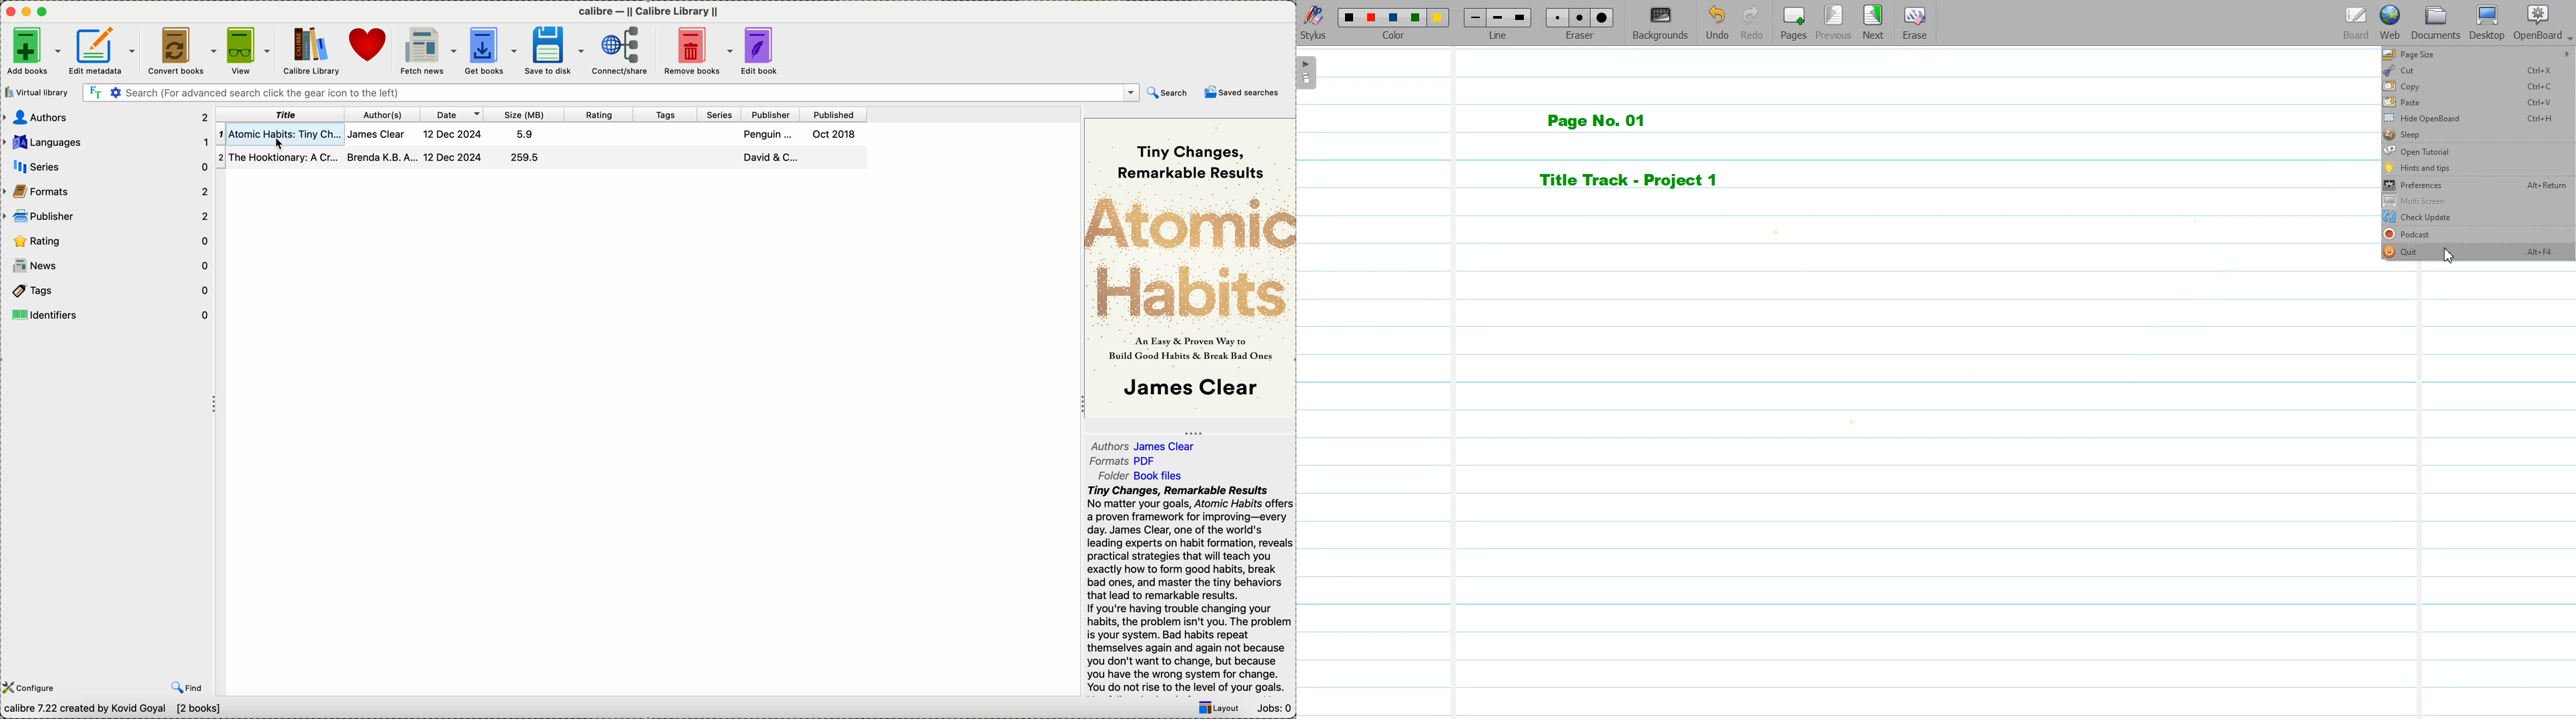 This screenshot has width=2576, height=728. I want to click on author(s), so click(382, 114).